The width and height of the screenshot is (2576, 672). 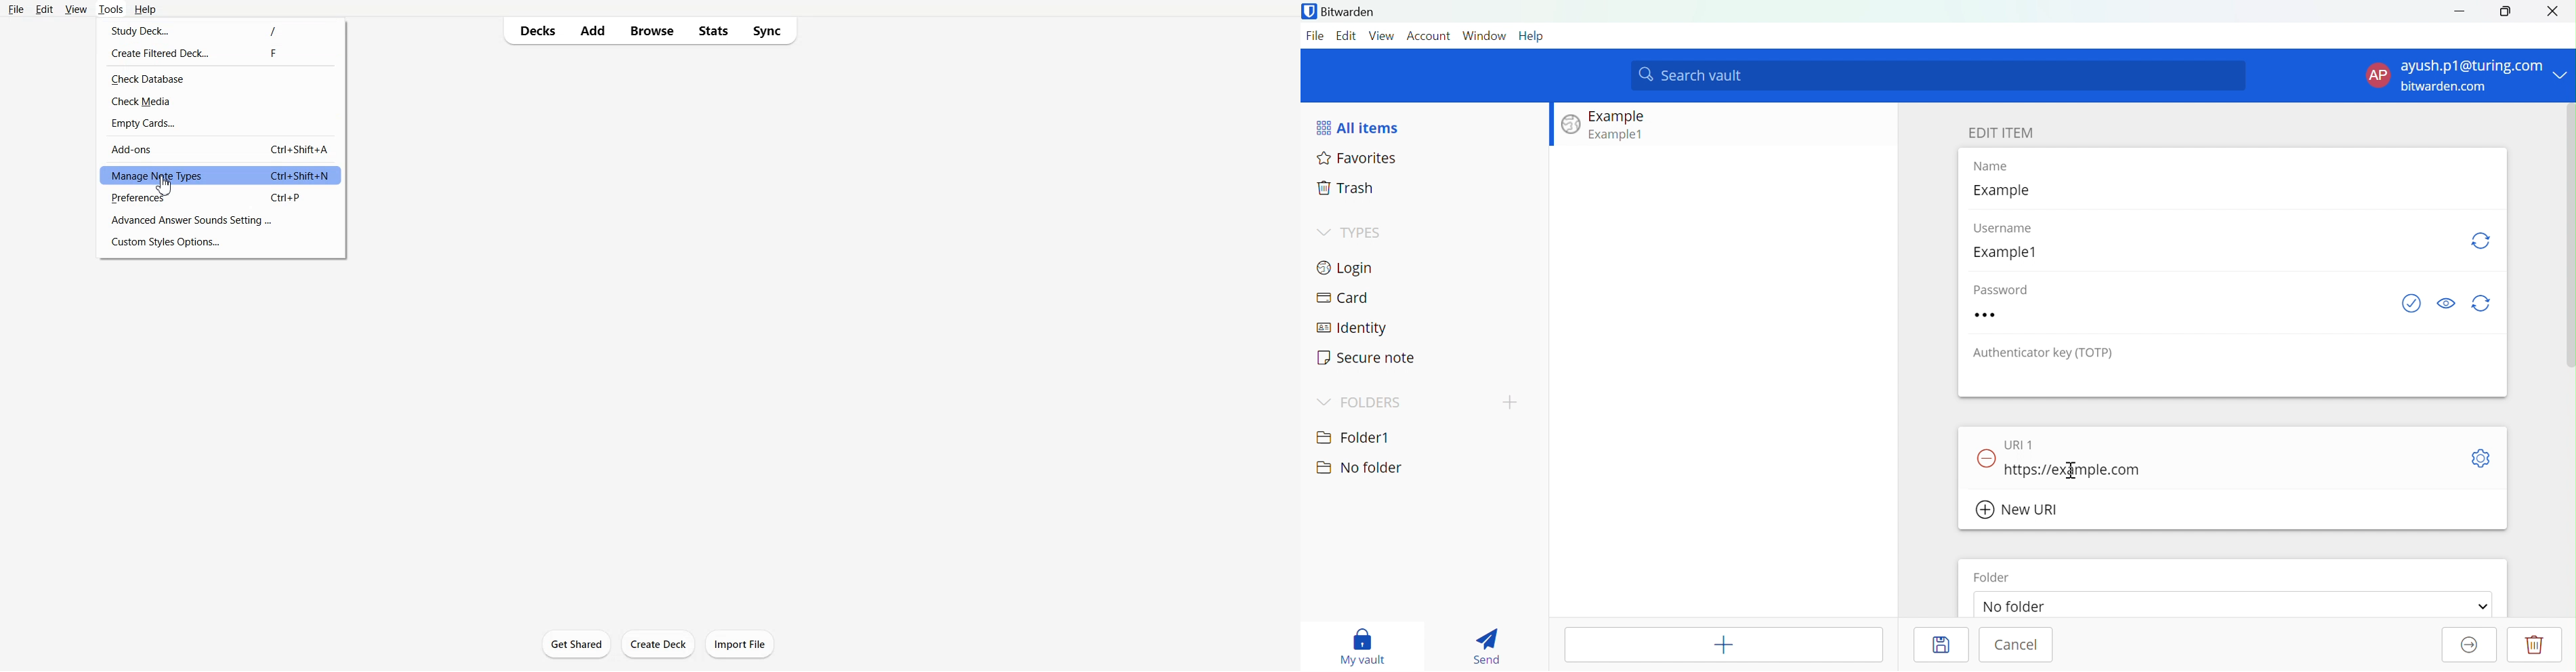 What do you see at coordinates (44, 9) in the screenshot?
I see `Edit` at bounding box center [44, 9].